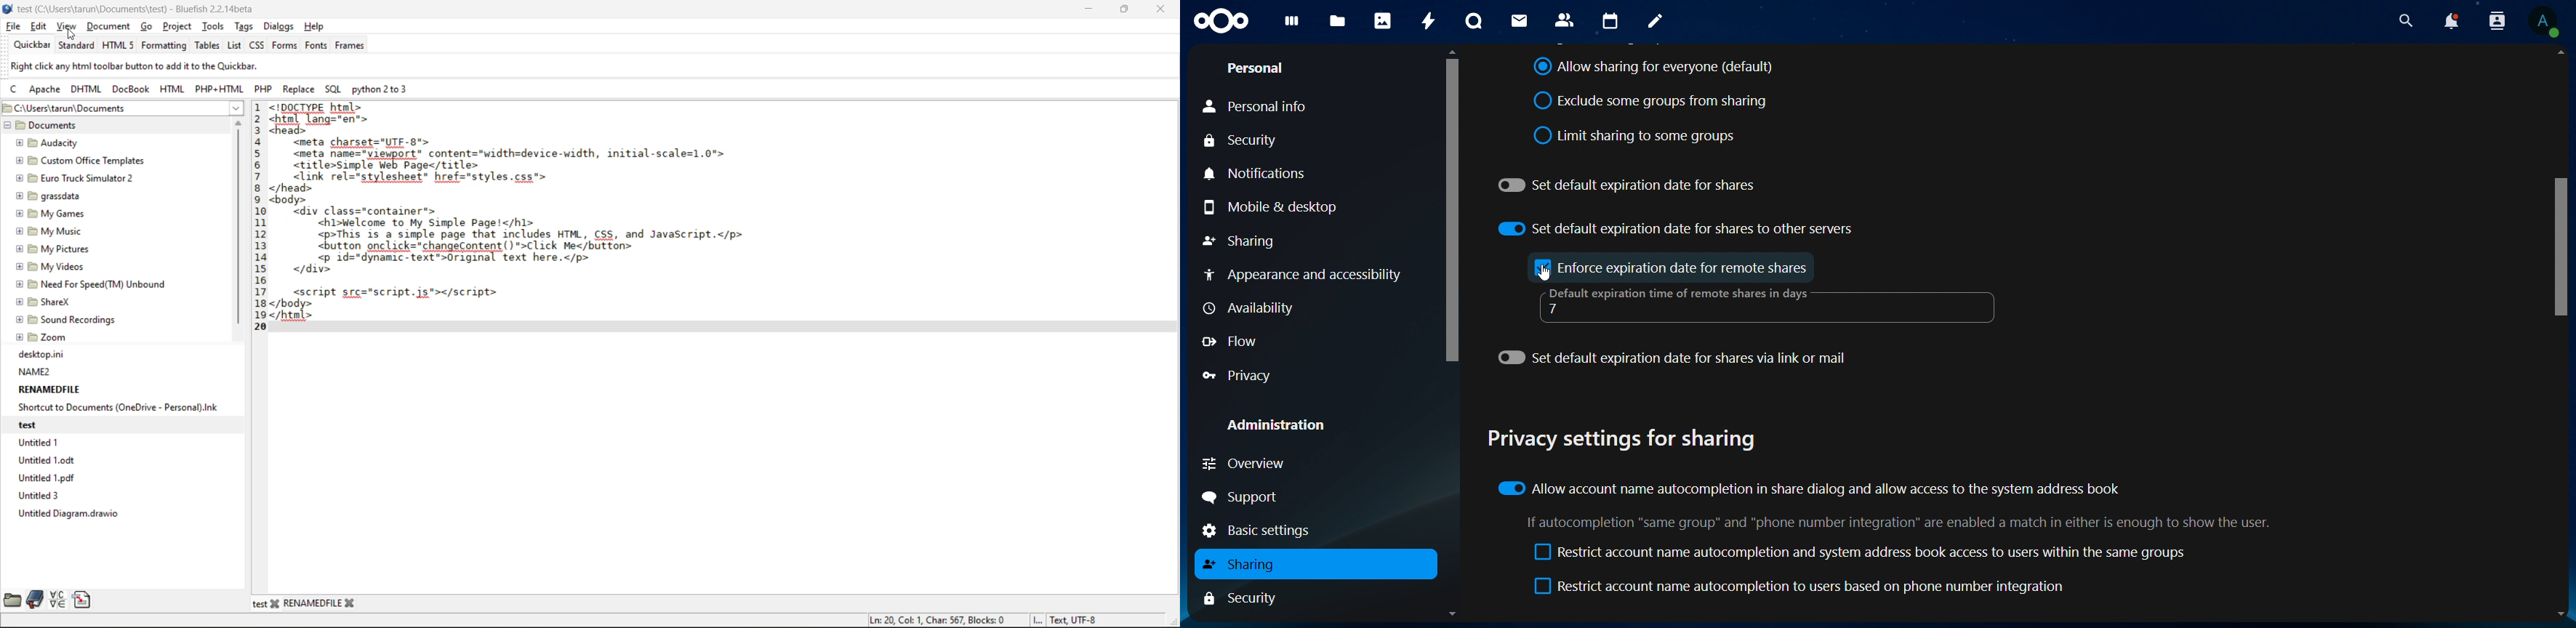 Image resolution: width=2576 pixels, height=644 pixels. I want to click on Restrict account name autocompletion, so click(1855, 552).